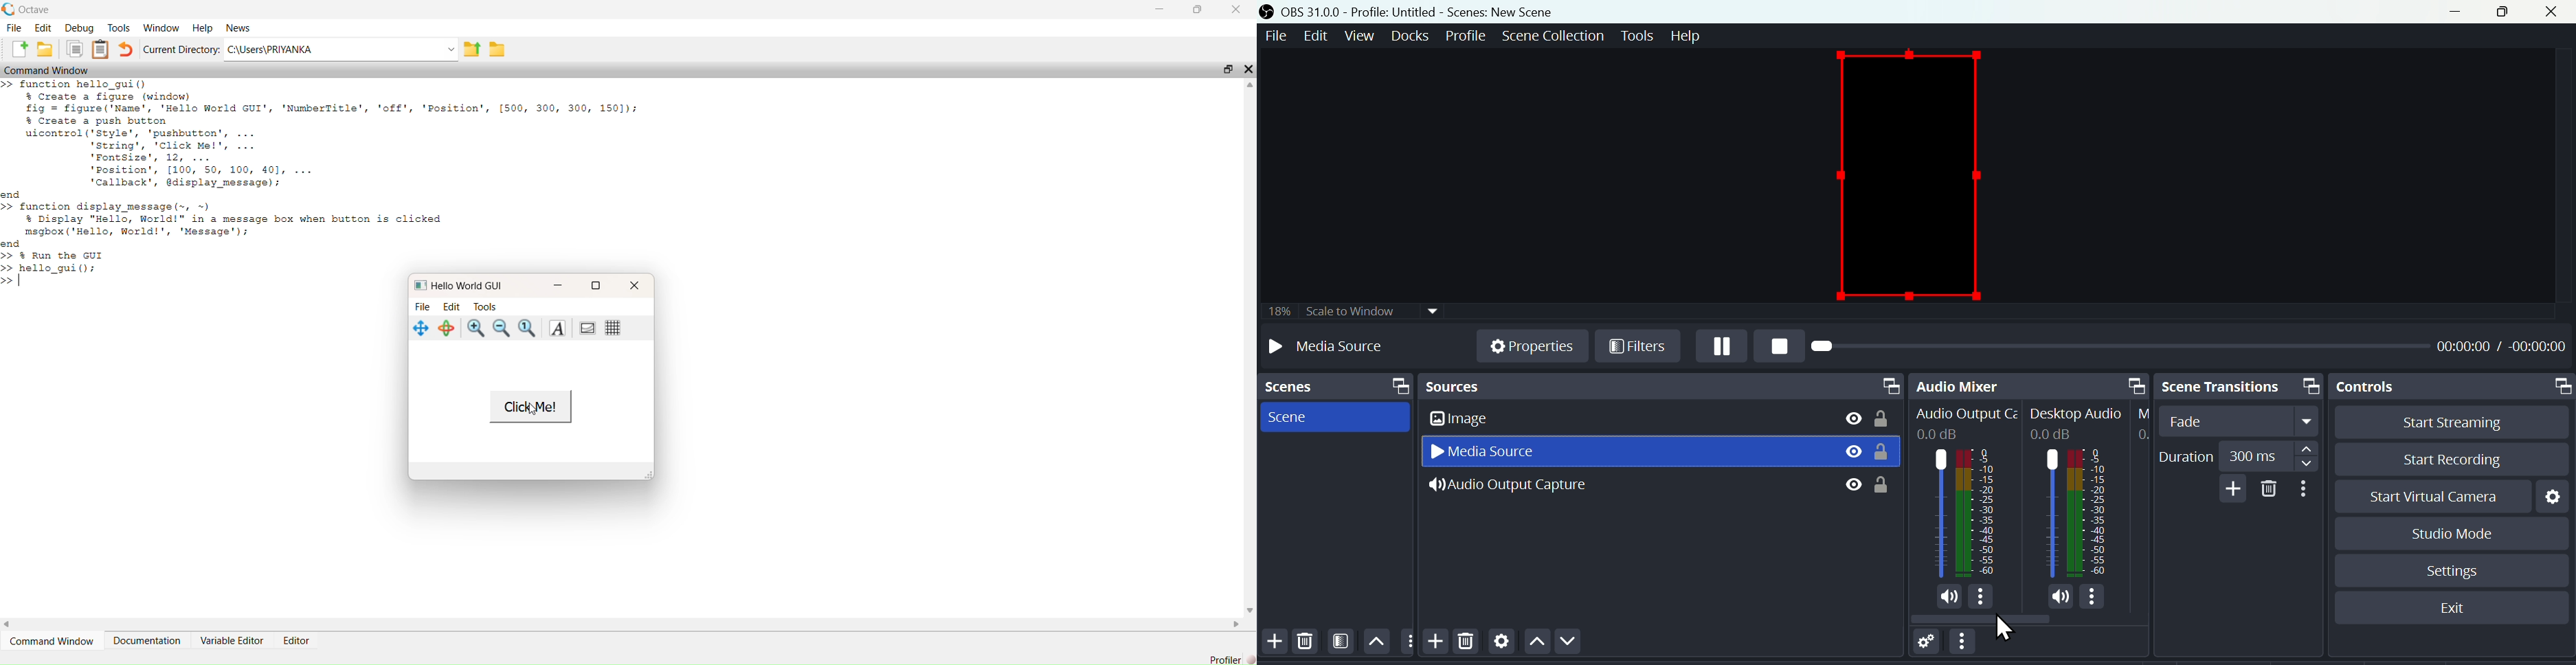 Image resolution: width=2576 pixels, height=672 pixels. I want to click on Profile, so click(1462, 35).